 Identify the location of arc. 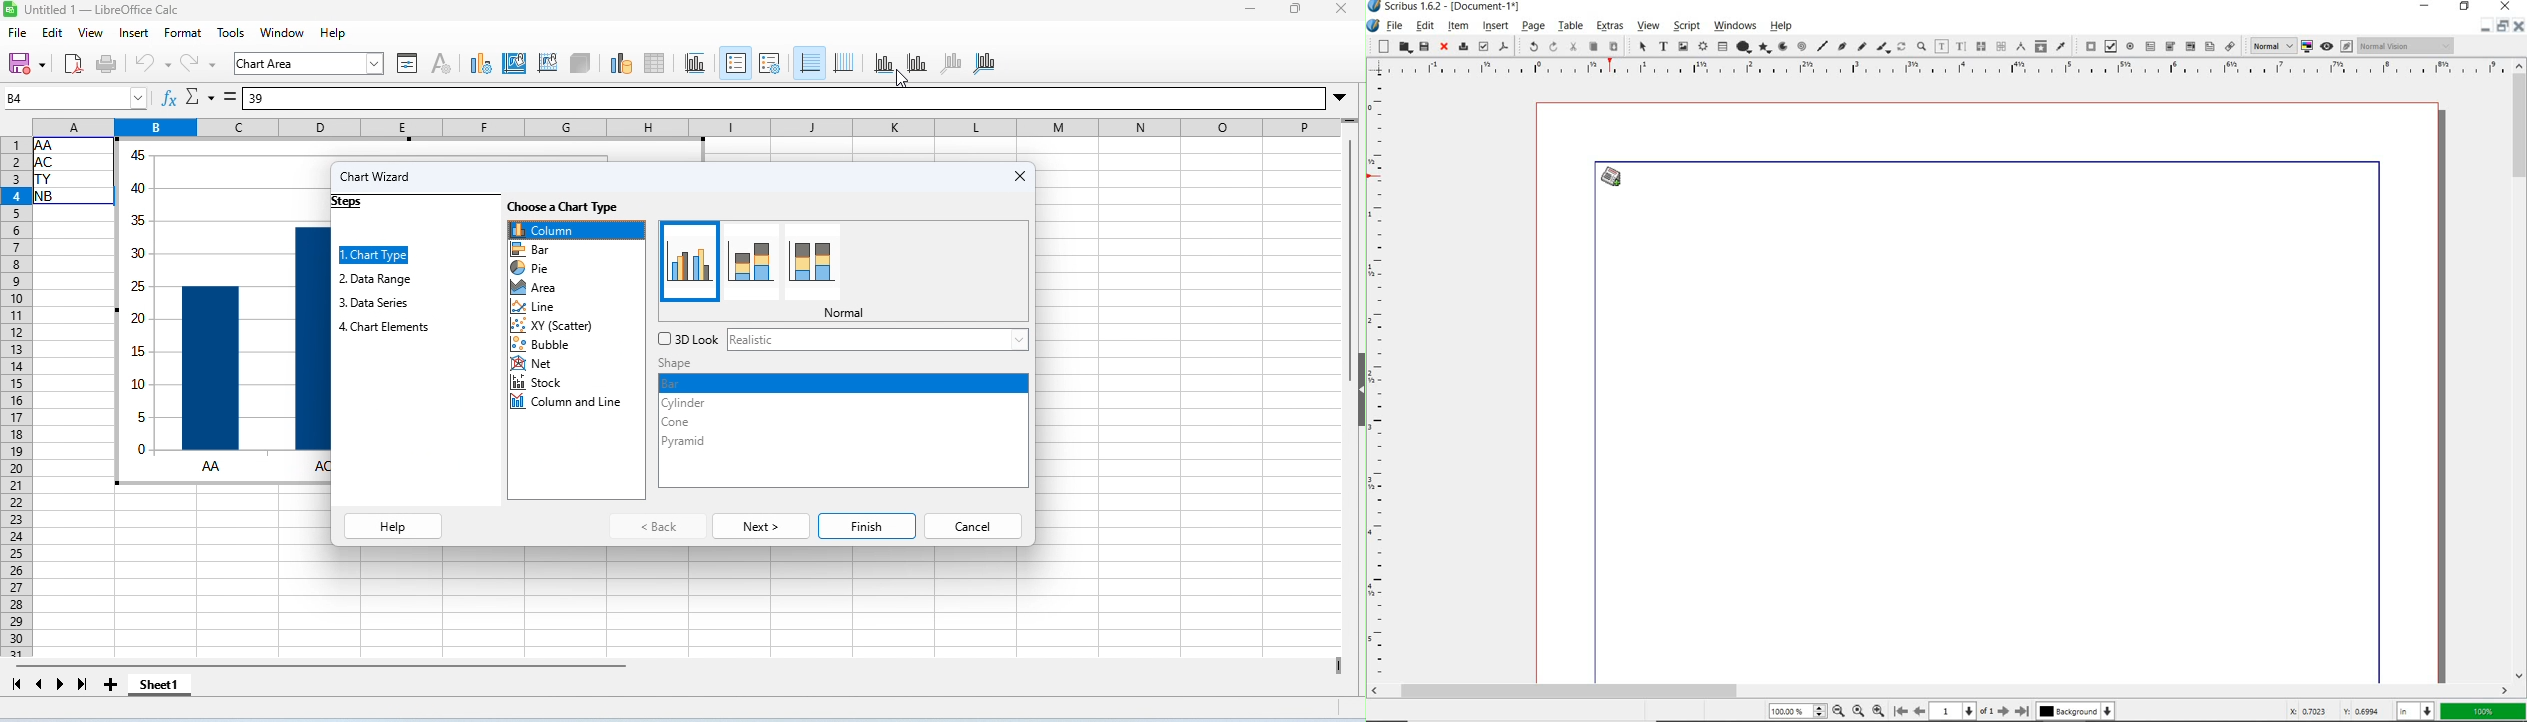
(1786, 46).